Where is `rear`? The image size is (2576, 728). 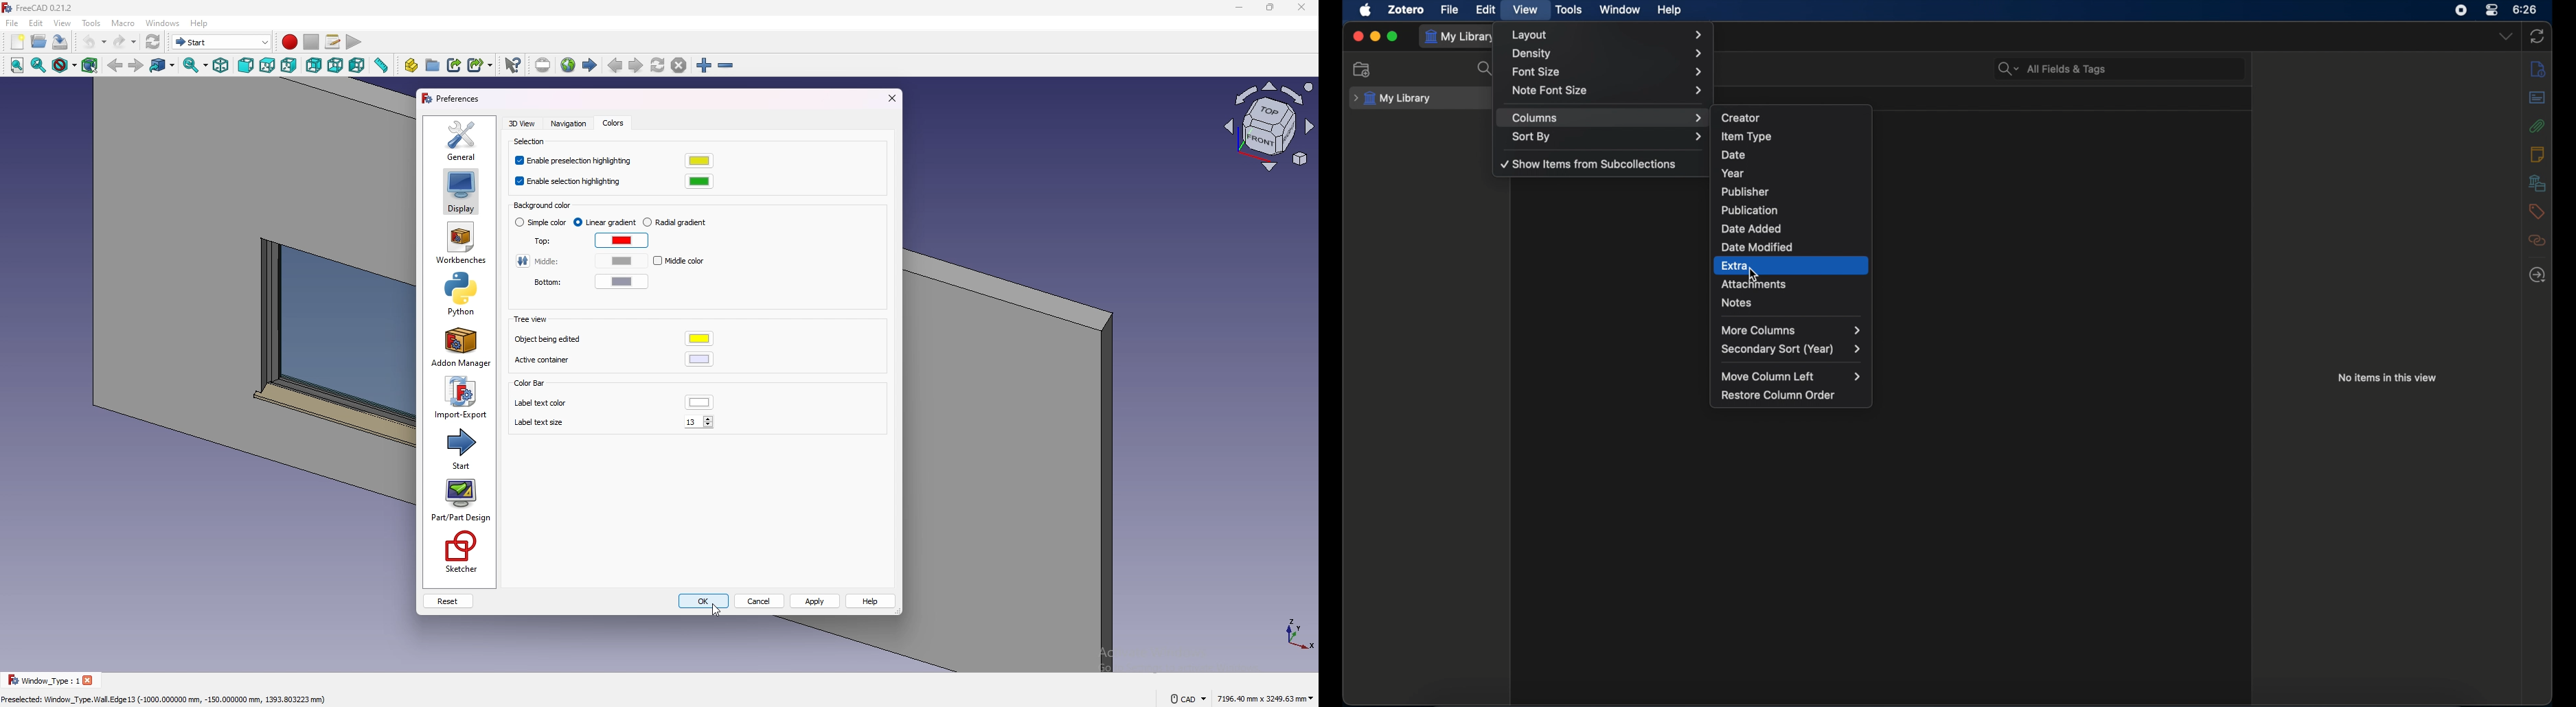 rear is located at coordinates (314, 66).